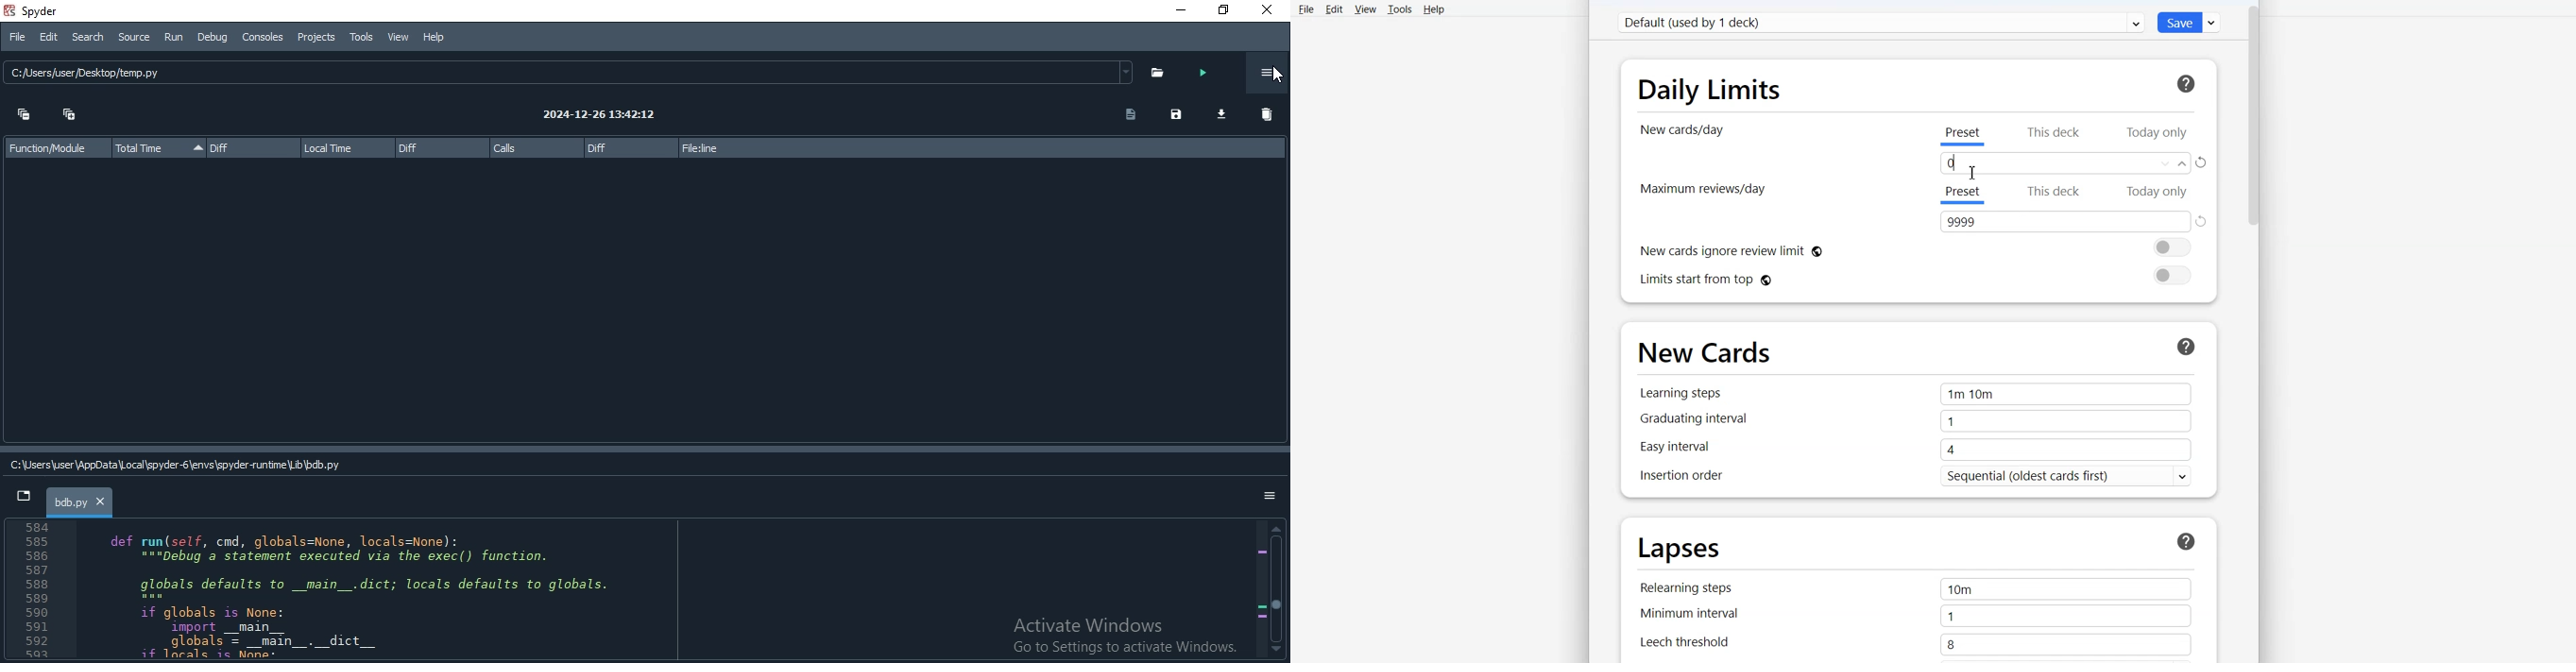 The width and height of the screenshot is (2576, 672). I want to click on New cards/day, so click(1684, 131).